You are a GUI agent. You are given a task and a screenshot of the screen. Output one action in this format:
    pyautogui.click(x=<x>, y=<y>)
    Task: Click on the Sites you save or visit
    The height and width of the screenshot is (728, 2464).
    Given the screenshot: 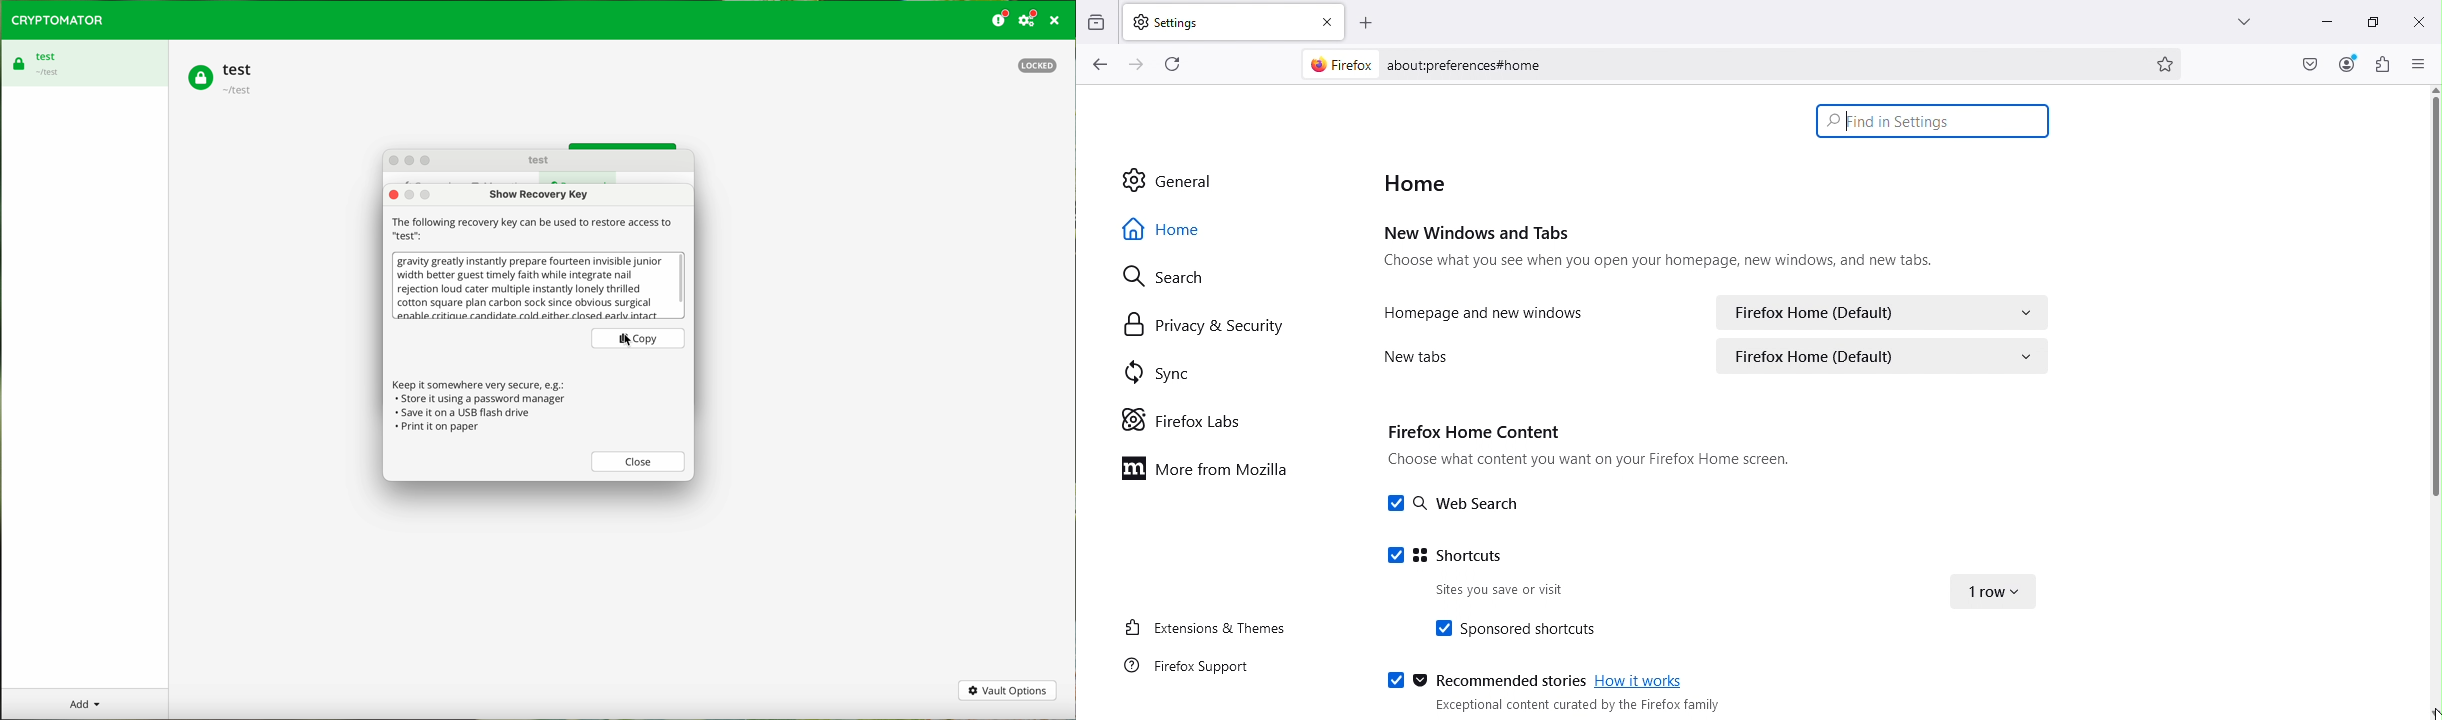 What is the action you would take?
    pyautogui.click(x=1481, y=591)
    